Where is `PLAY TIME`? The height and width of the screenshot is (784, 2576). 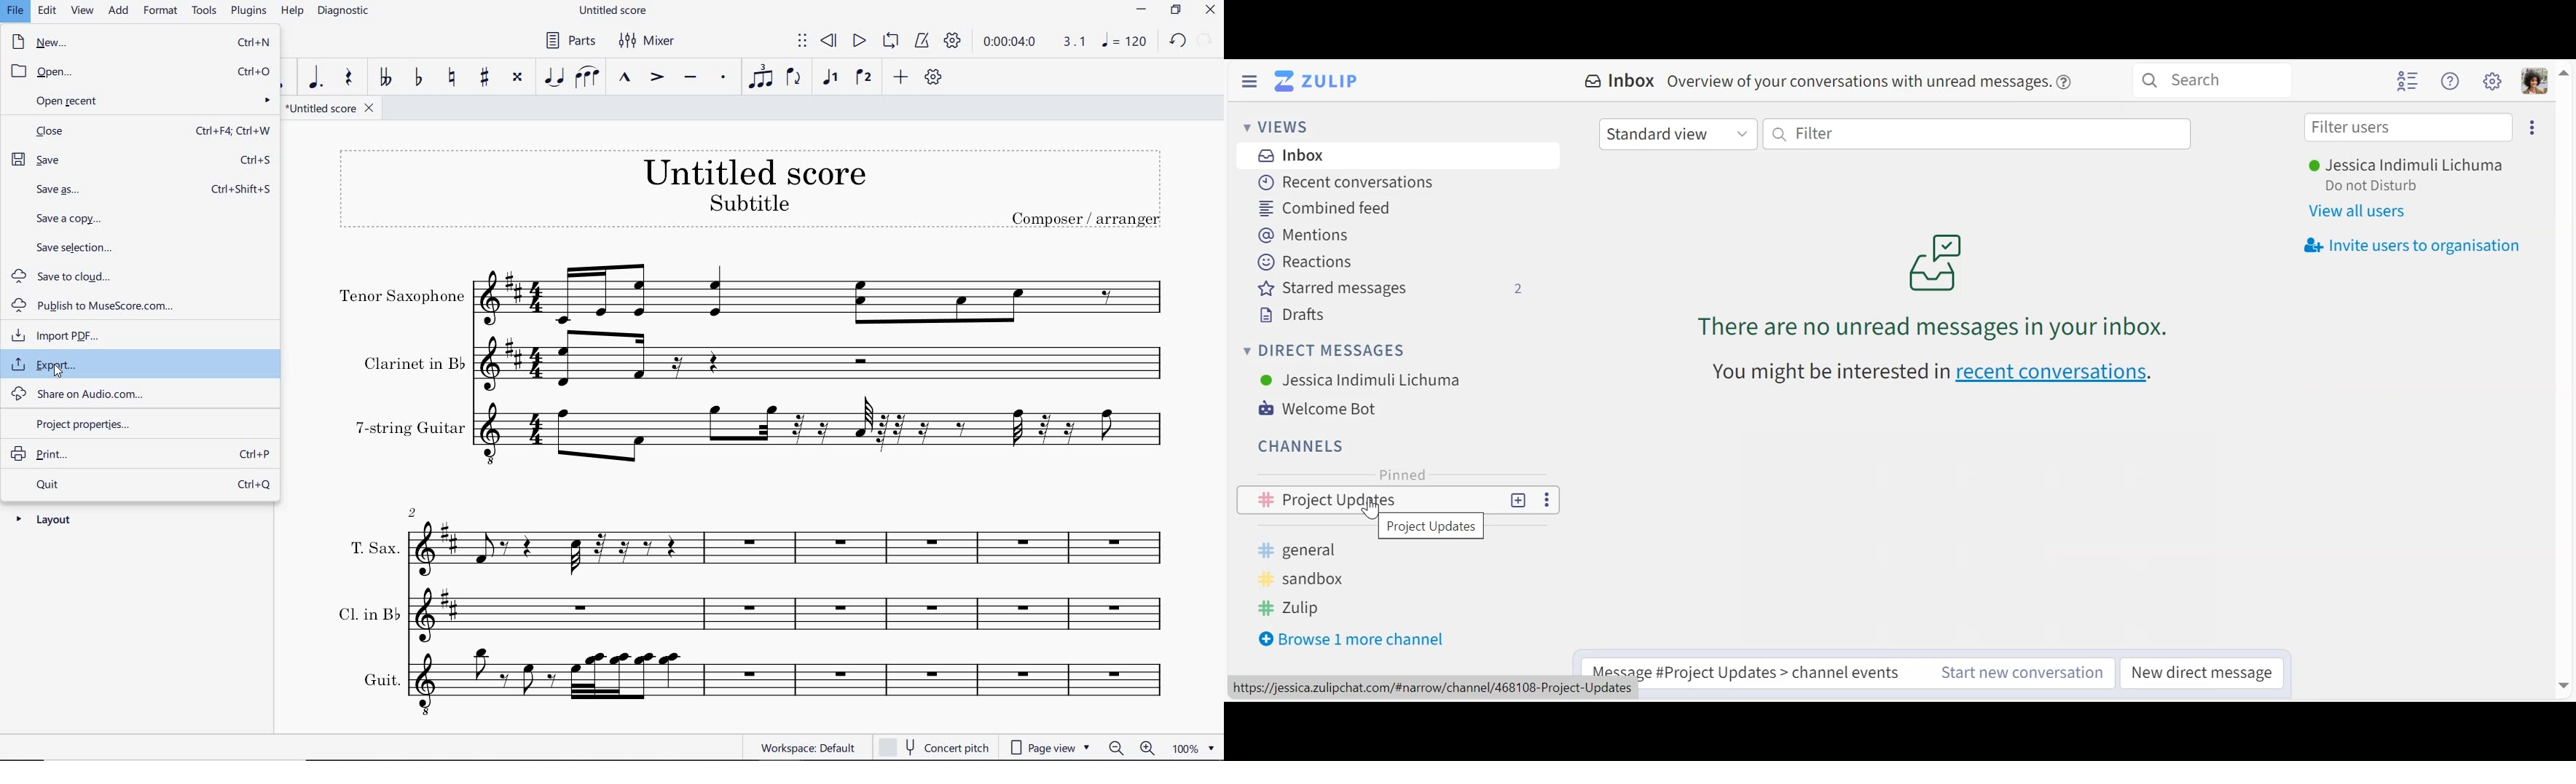
PLAY TIME is located at coordinates (1034, 42).